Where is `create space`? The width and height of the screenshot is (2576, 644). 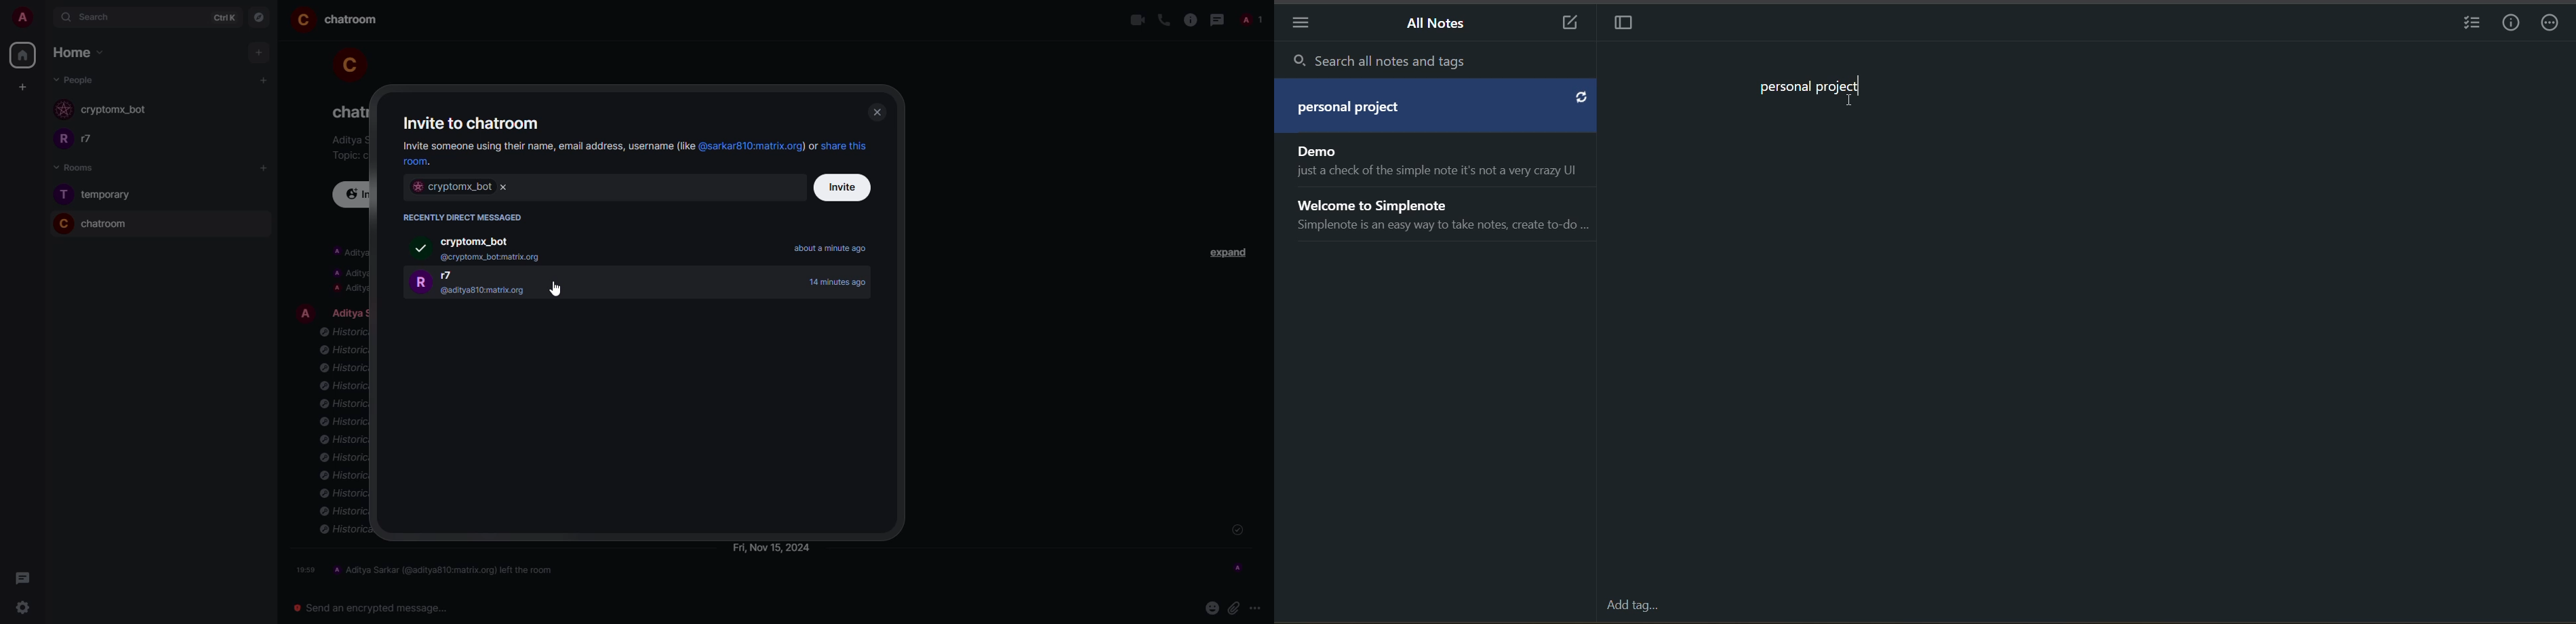
create space is located at coordinates (20, 86).